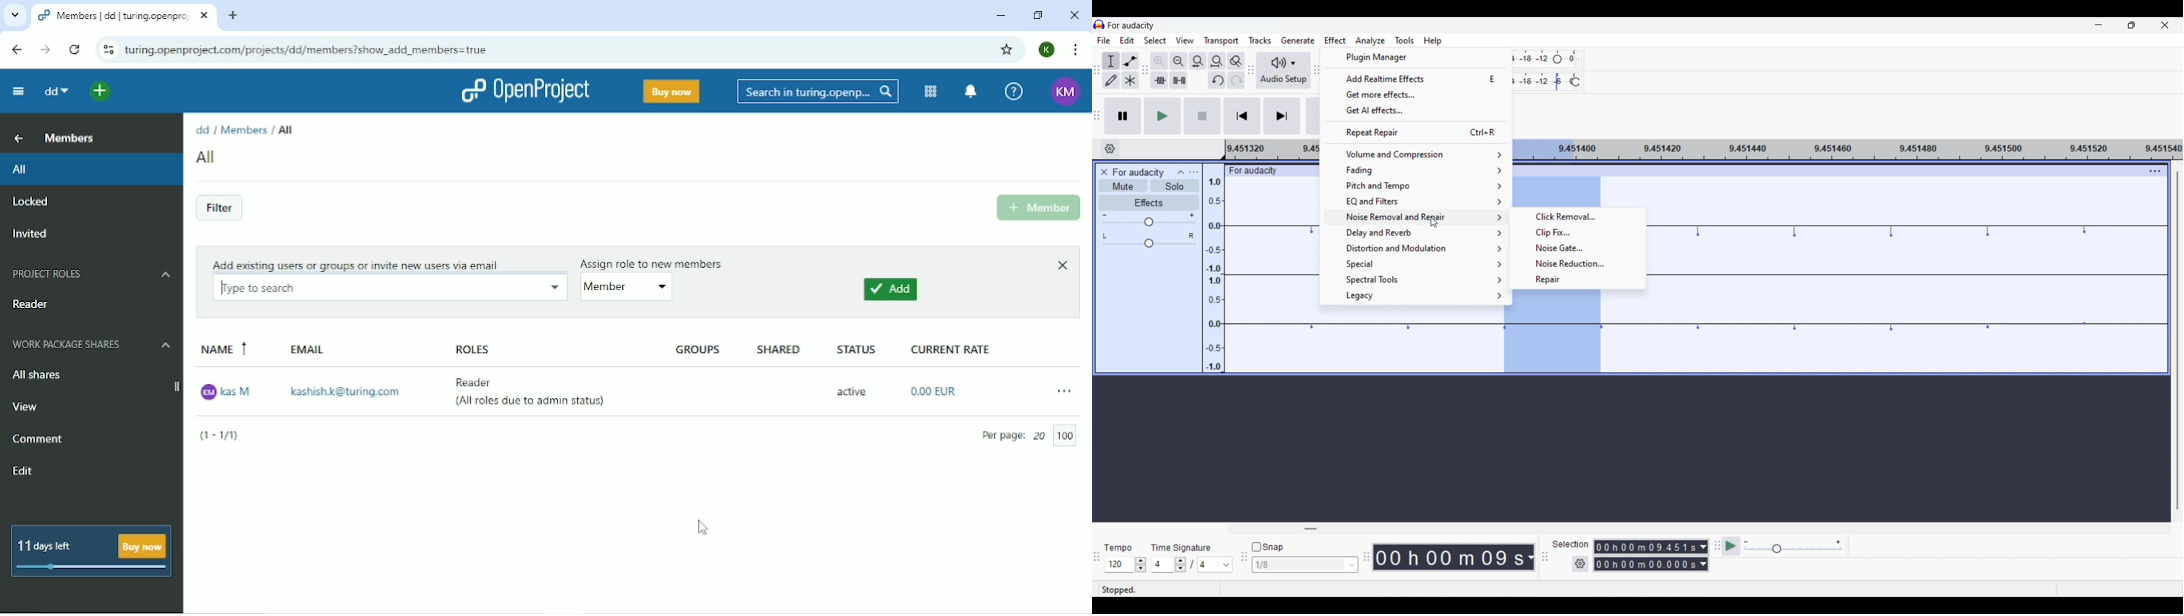  Describe the element at coordinates (1121, 590) in the screenshot. I see `Indicates current status of track` at that location.